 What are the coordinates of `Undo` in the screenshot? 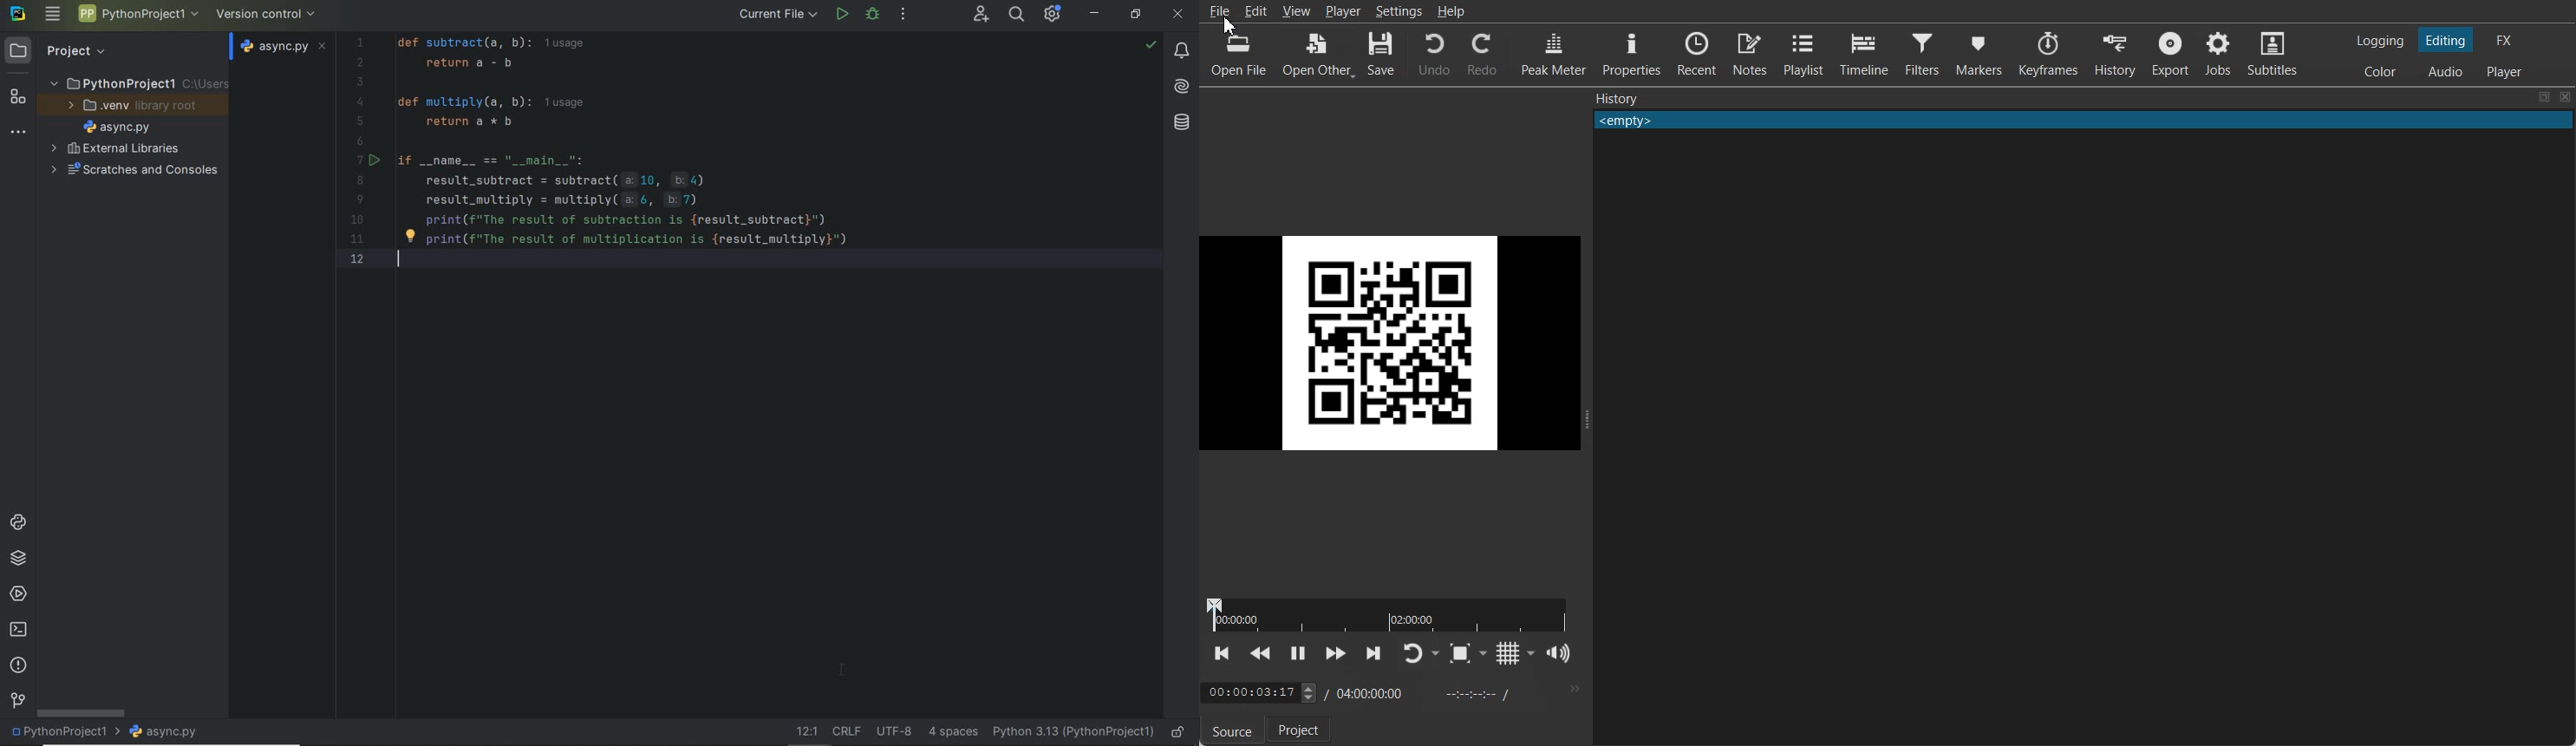 It's located at (1434, 54).